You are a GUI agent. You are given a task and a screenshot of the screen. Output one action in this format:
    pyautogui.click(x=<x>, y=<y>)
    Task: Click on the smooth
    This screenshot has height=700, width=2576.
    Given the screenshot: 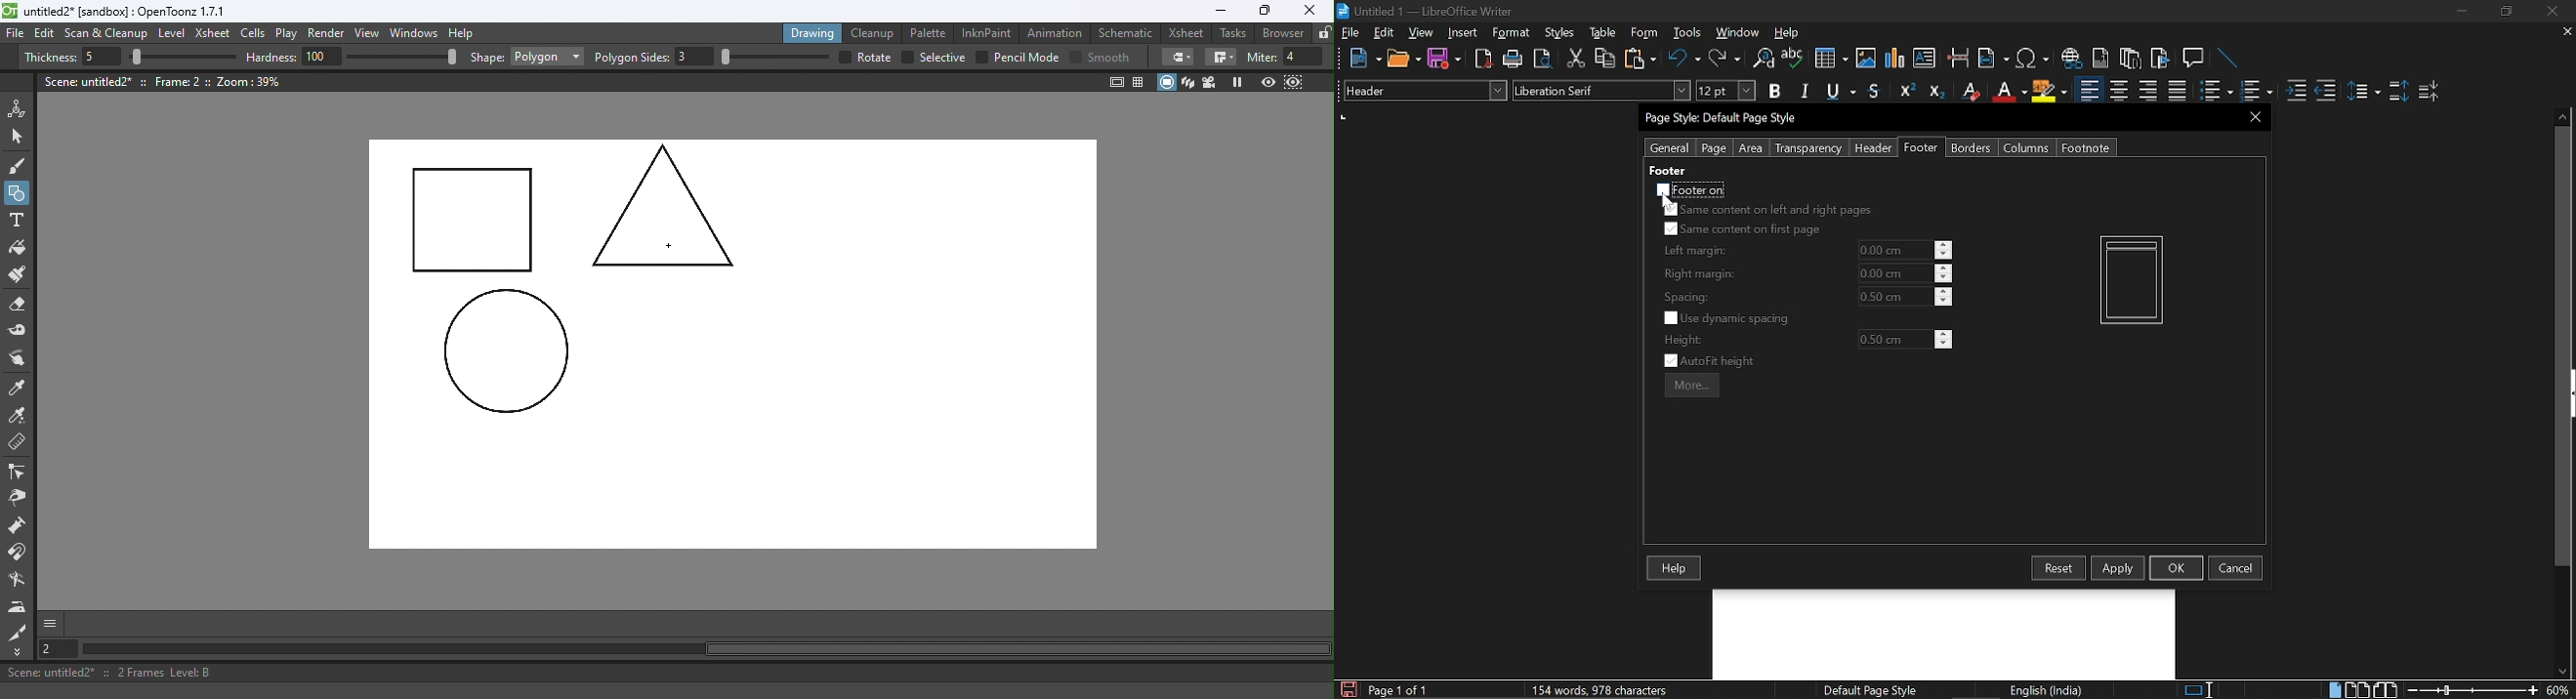 What is the action you would take?
    pyautogui.click(x=1111, y=57)
    